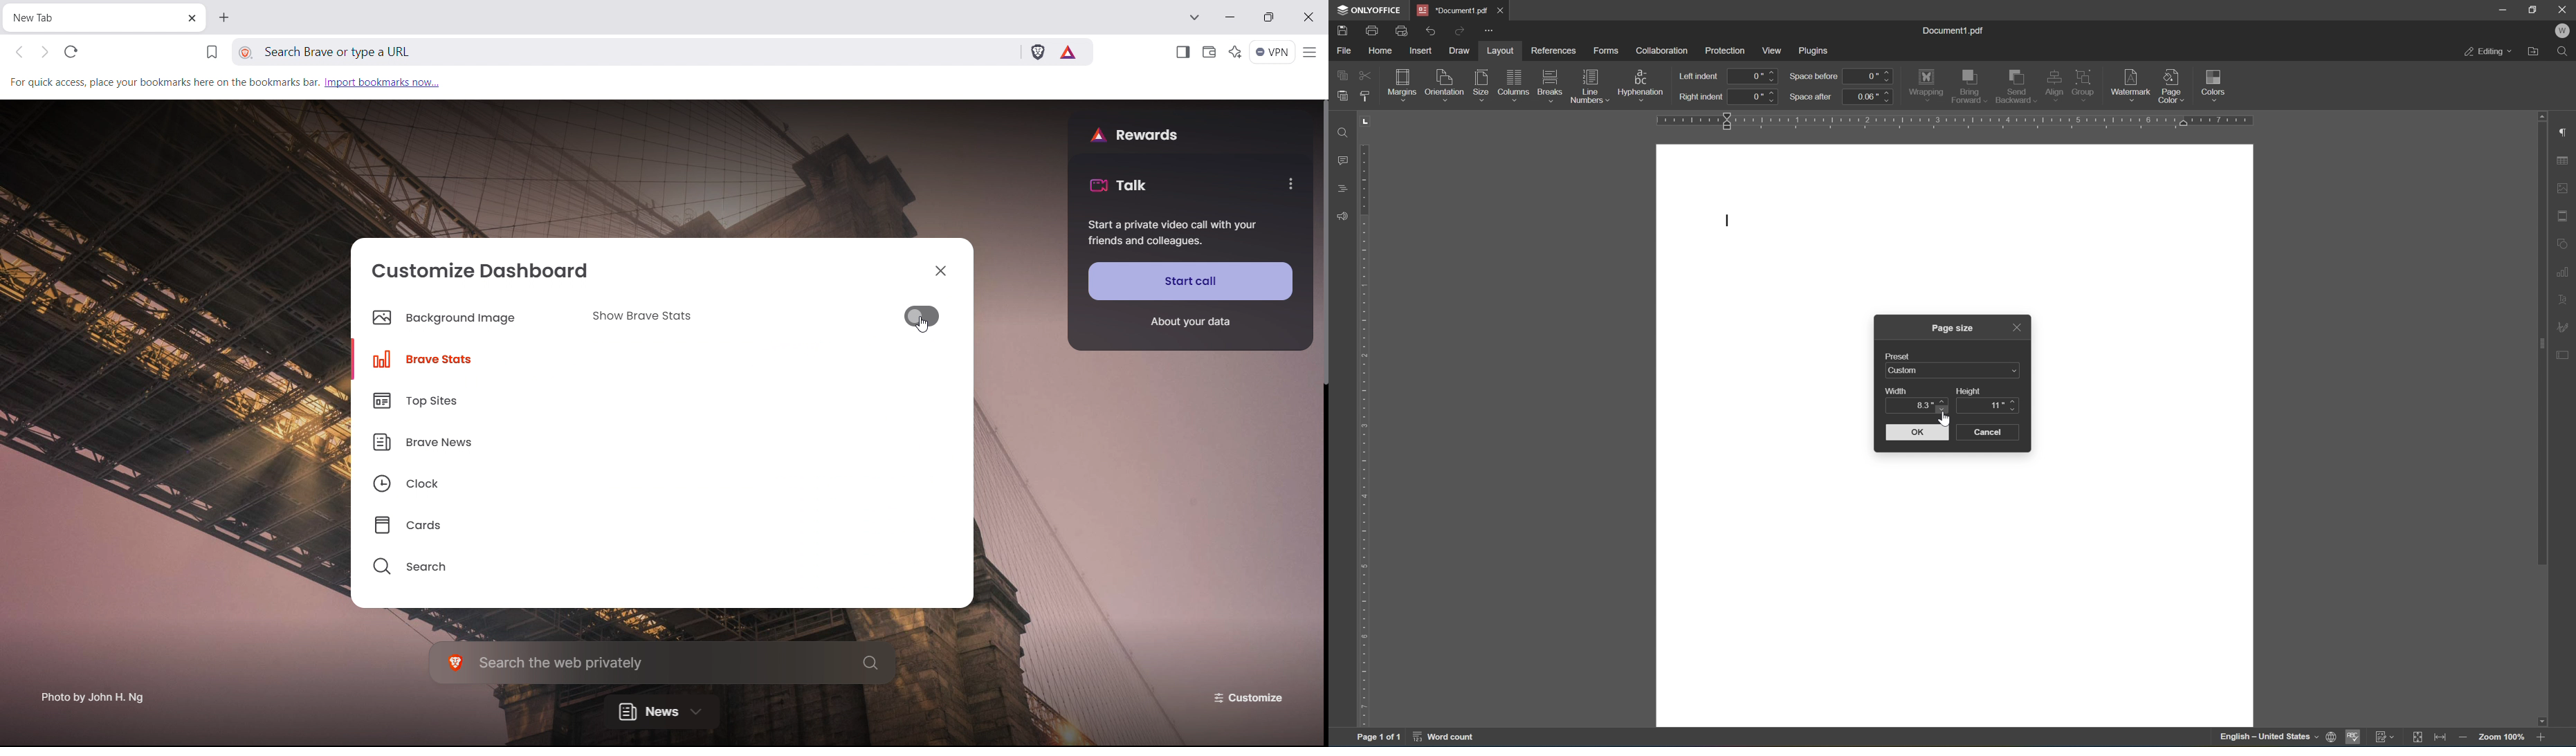  I want to click on line numbers, so click(1590, 86).